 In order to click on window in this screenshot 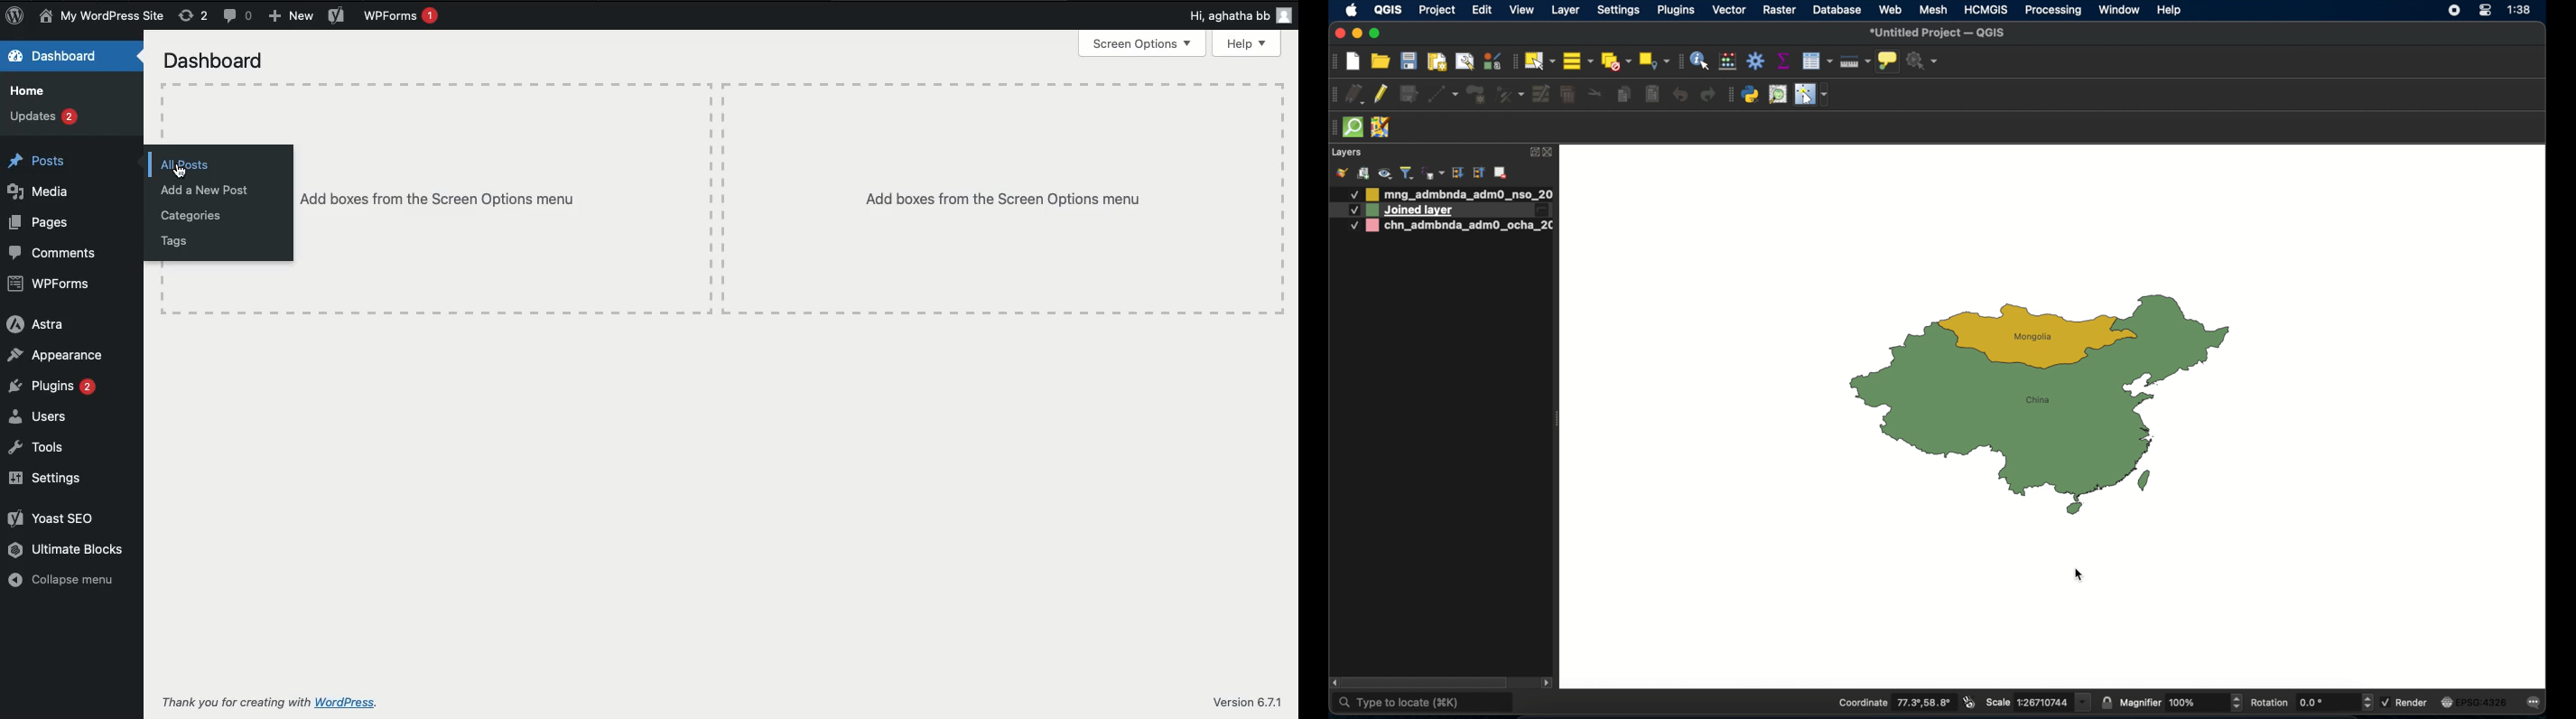, I will do `click(2118, 10)`.